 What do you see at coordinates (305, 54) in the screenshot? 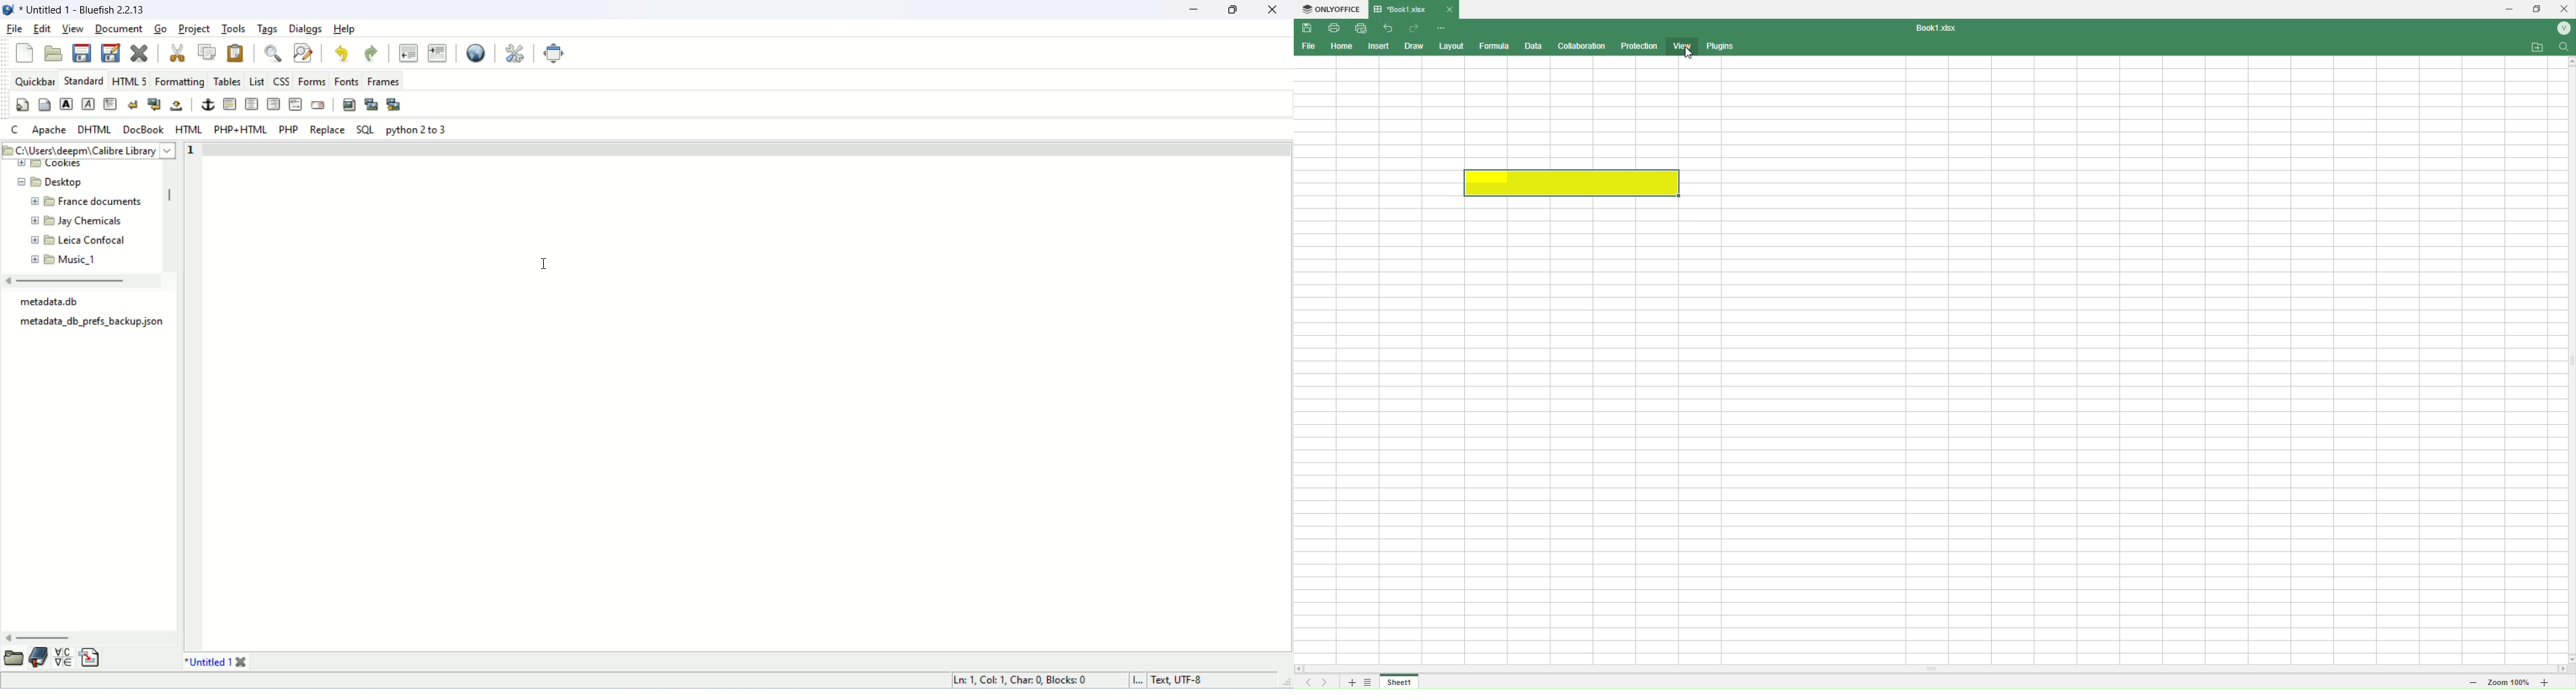
I see `find and replace` at bounding box center [305, 54].